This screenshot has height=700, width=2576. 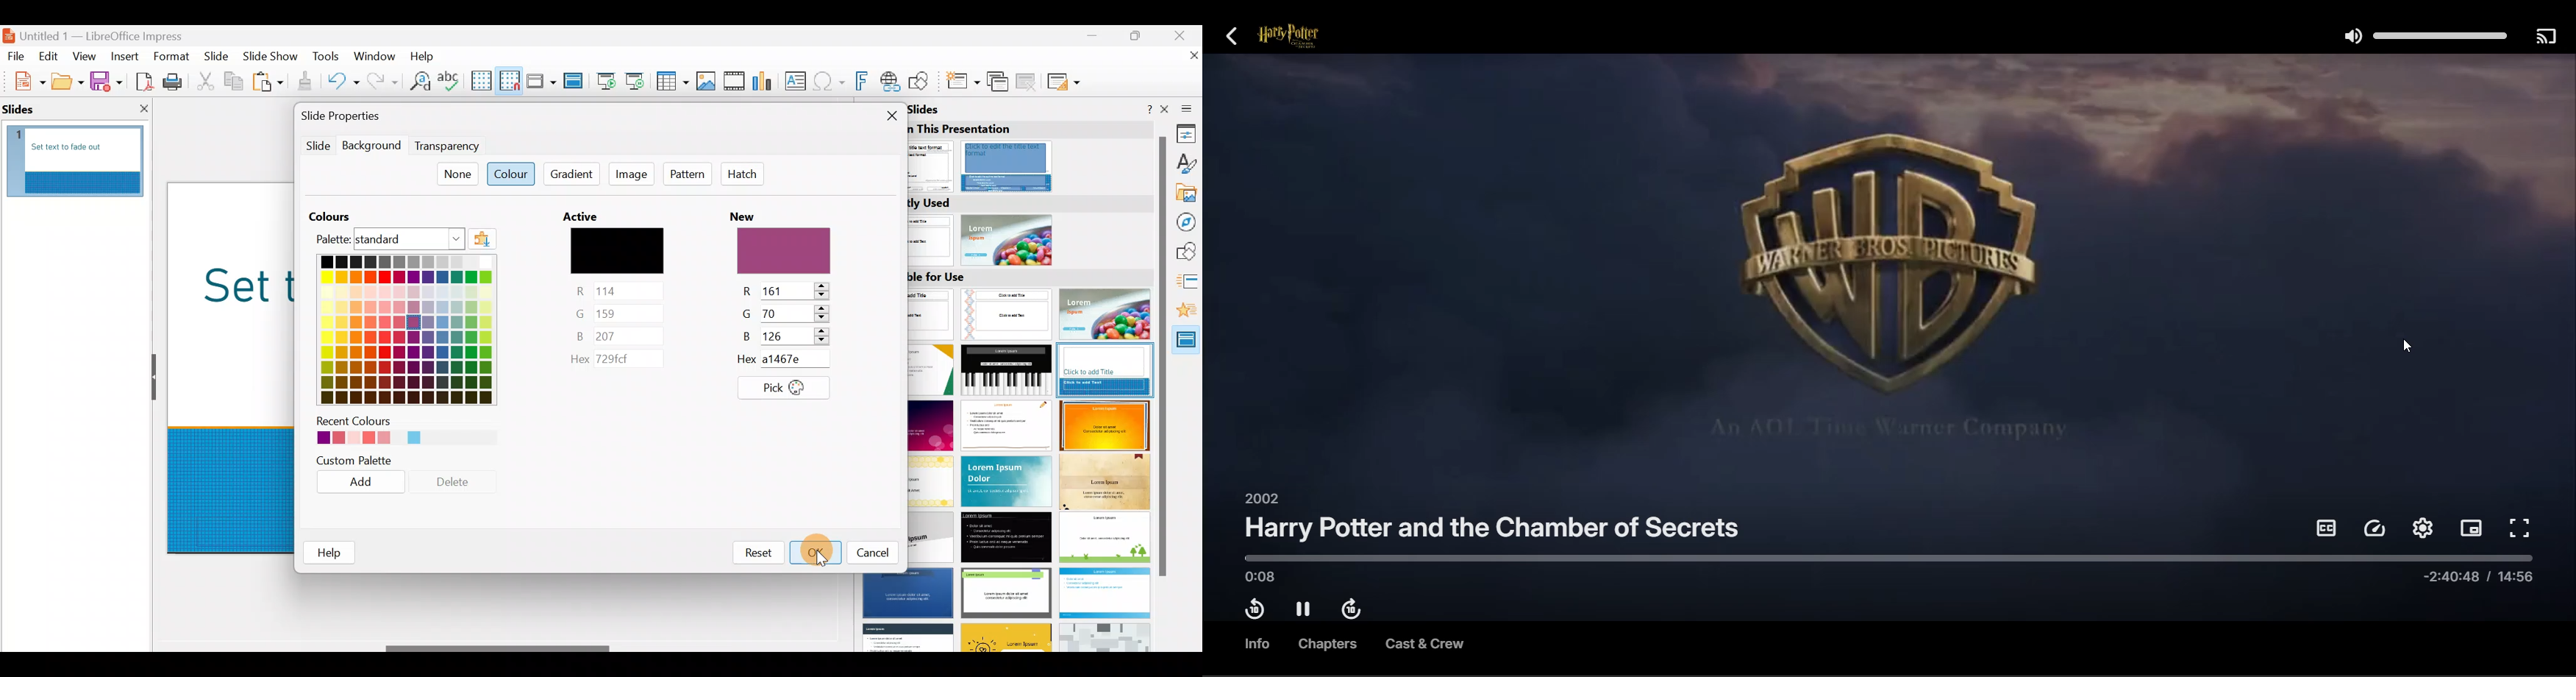 What do you see at coordinates (572, 175) in the screenshot?
I see `Gradient` at bounding box center [572, 175].